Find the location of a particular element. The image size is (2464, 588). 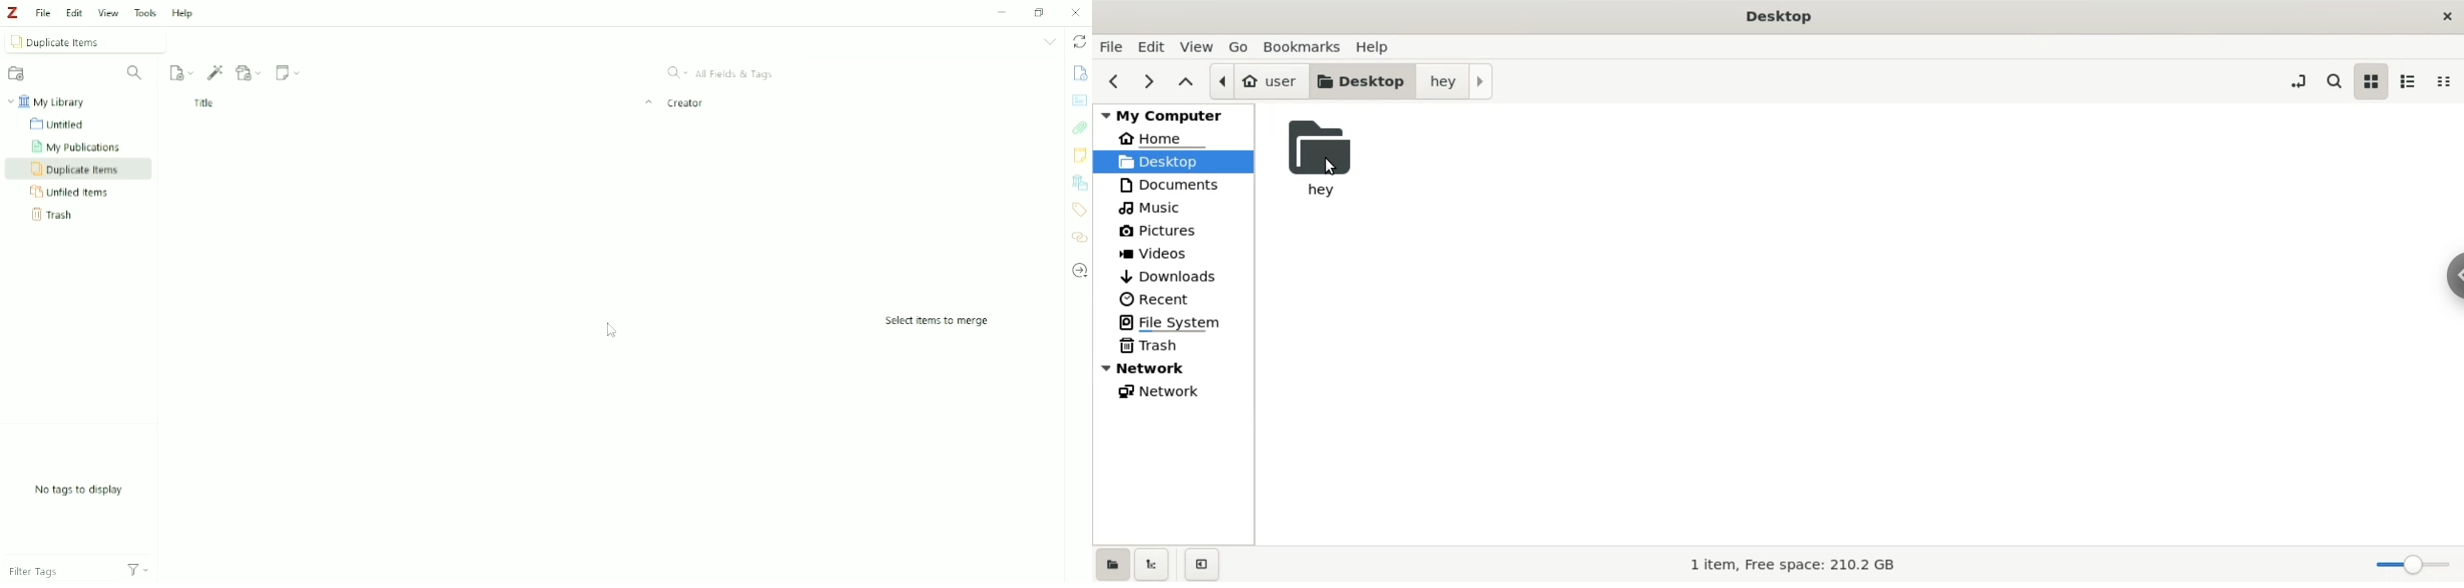

Unfiled Items is located at coordinates (77, 192).